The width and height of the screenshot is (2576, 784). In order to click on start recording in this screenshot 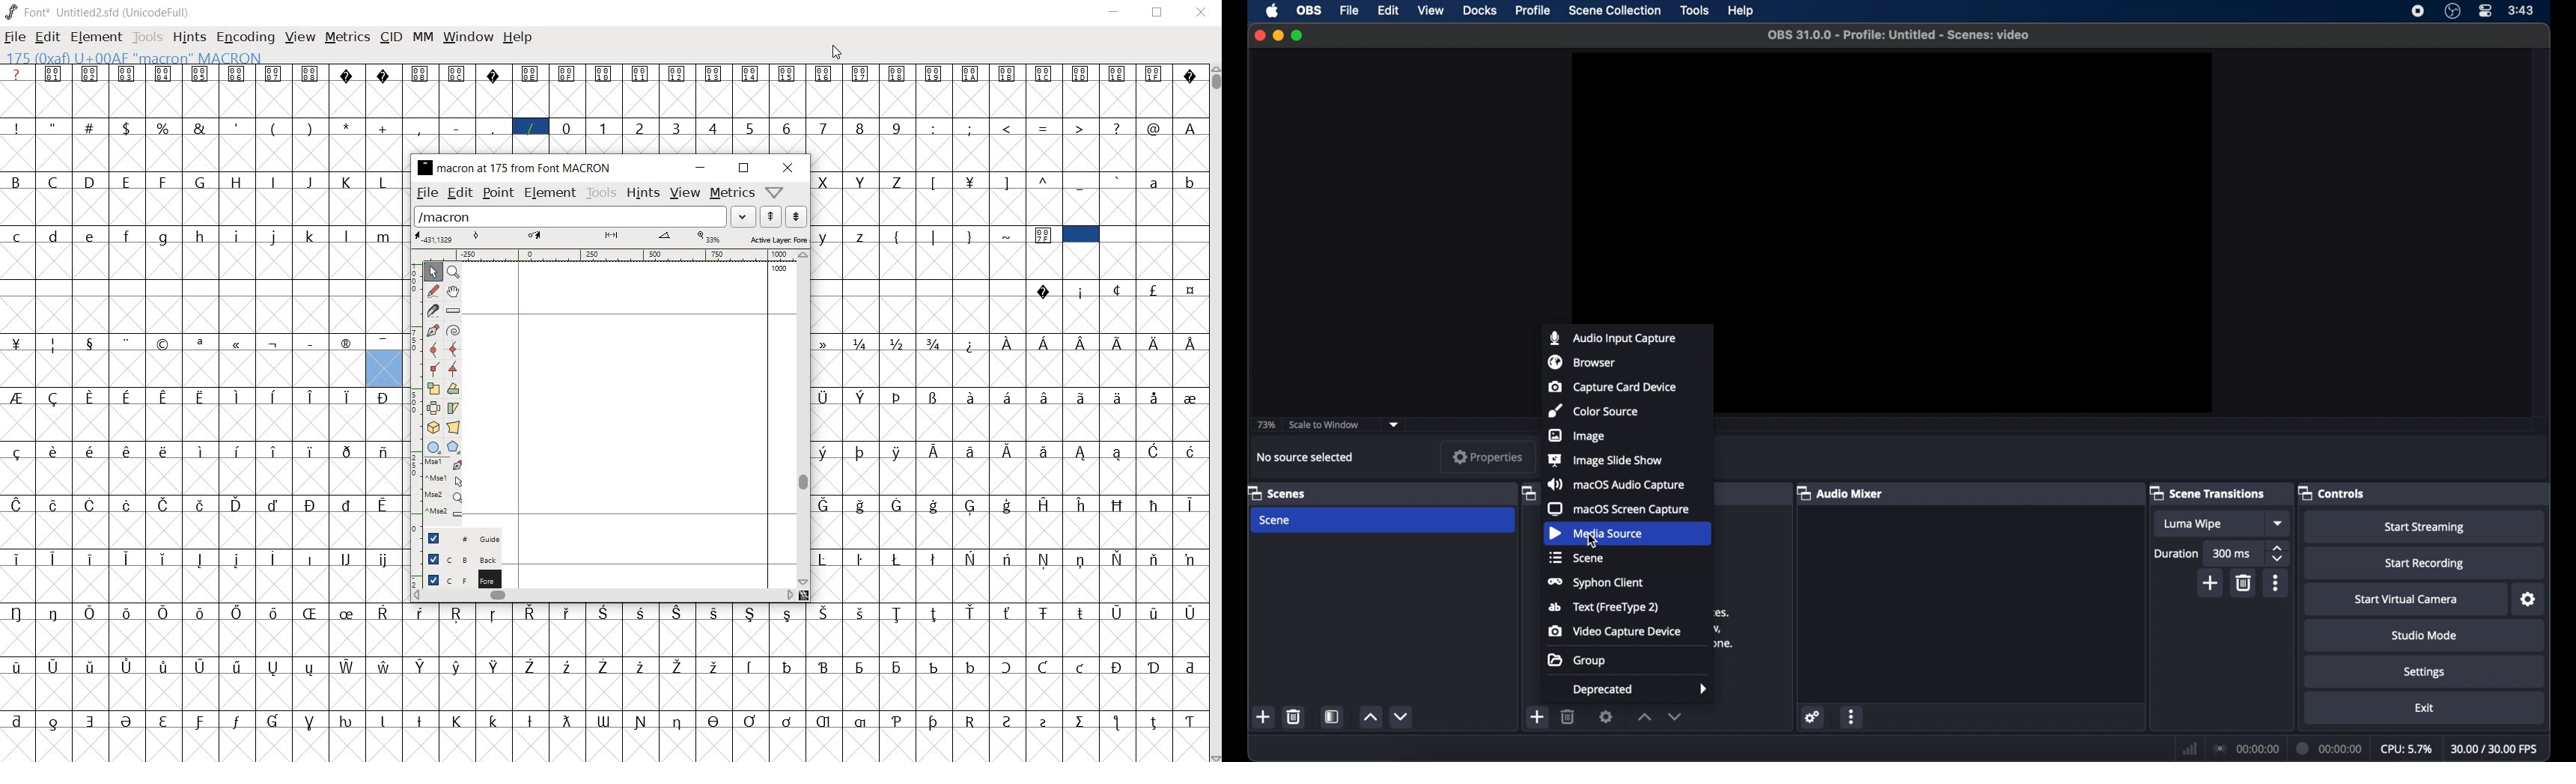, I will do `click(2425, 564)`.